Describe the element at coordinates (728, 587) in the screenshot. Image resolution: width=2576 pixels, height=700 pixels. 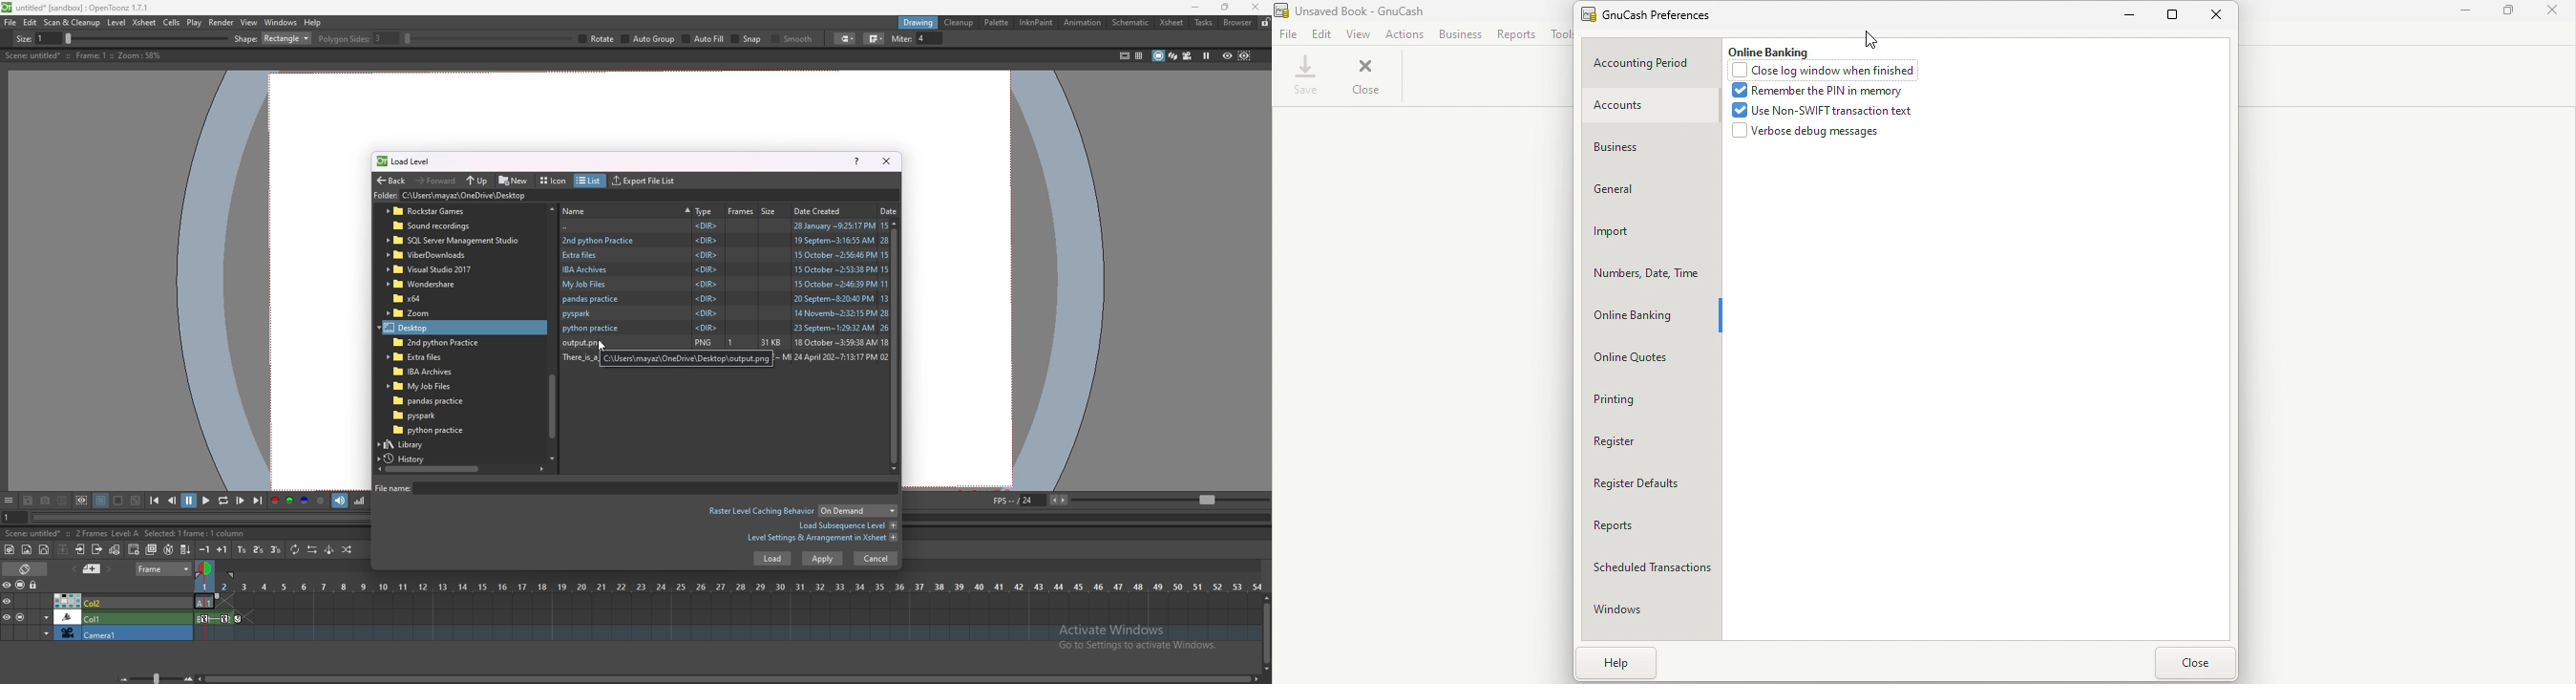
I see `time scale` at that location.